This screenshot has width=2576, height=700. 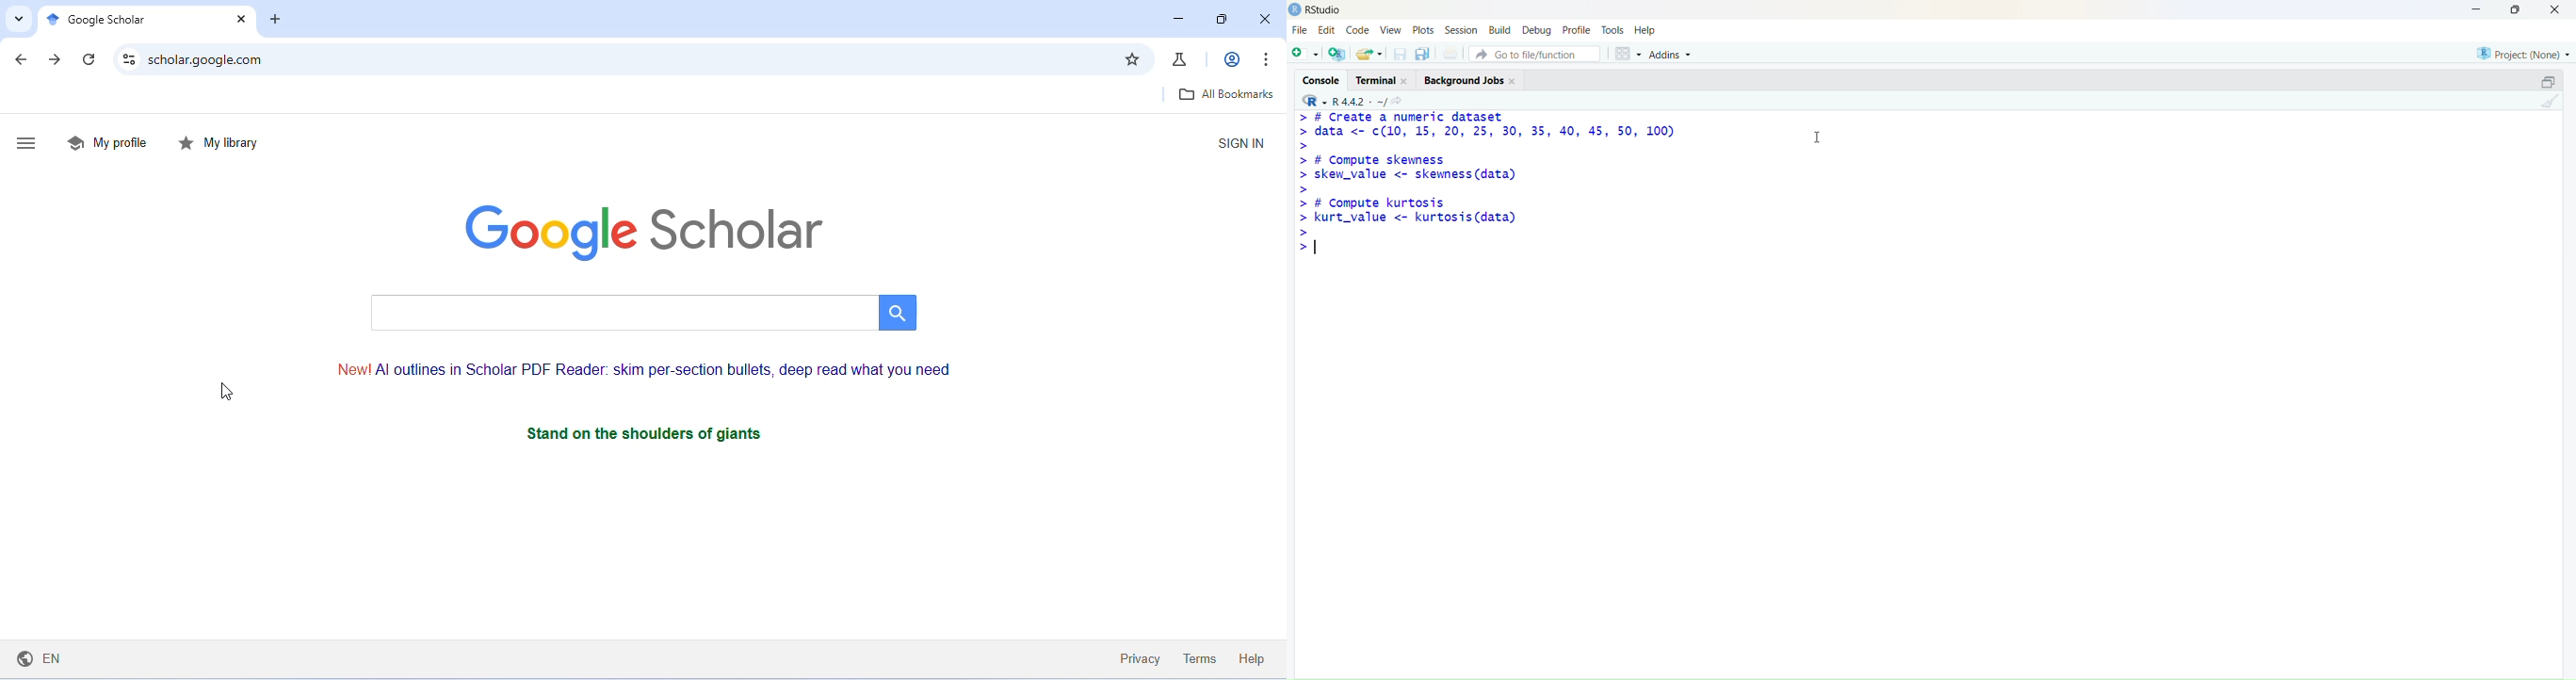 What do you see at coordinates (1613, 28) in the screenshot?
I see `Tools` at bounding box center [1613, 28].